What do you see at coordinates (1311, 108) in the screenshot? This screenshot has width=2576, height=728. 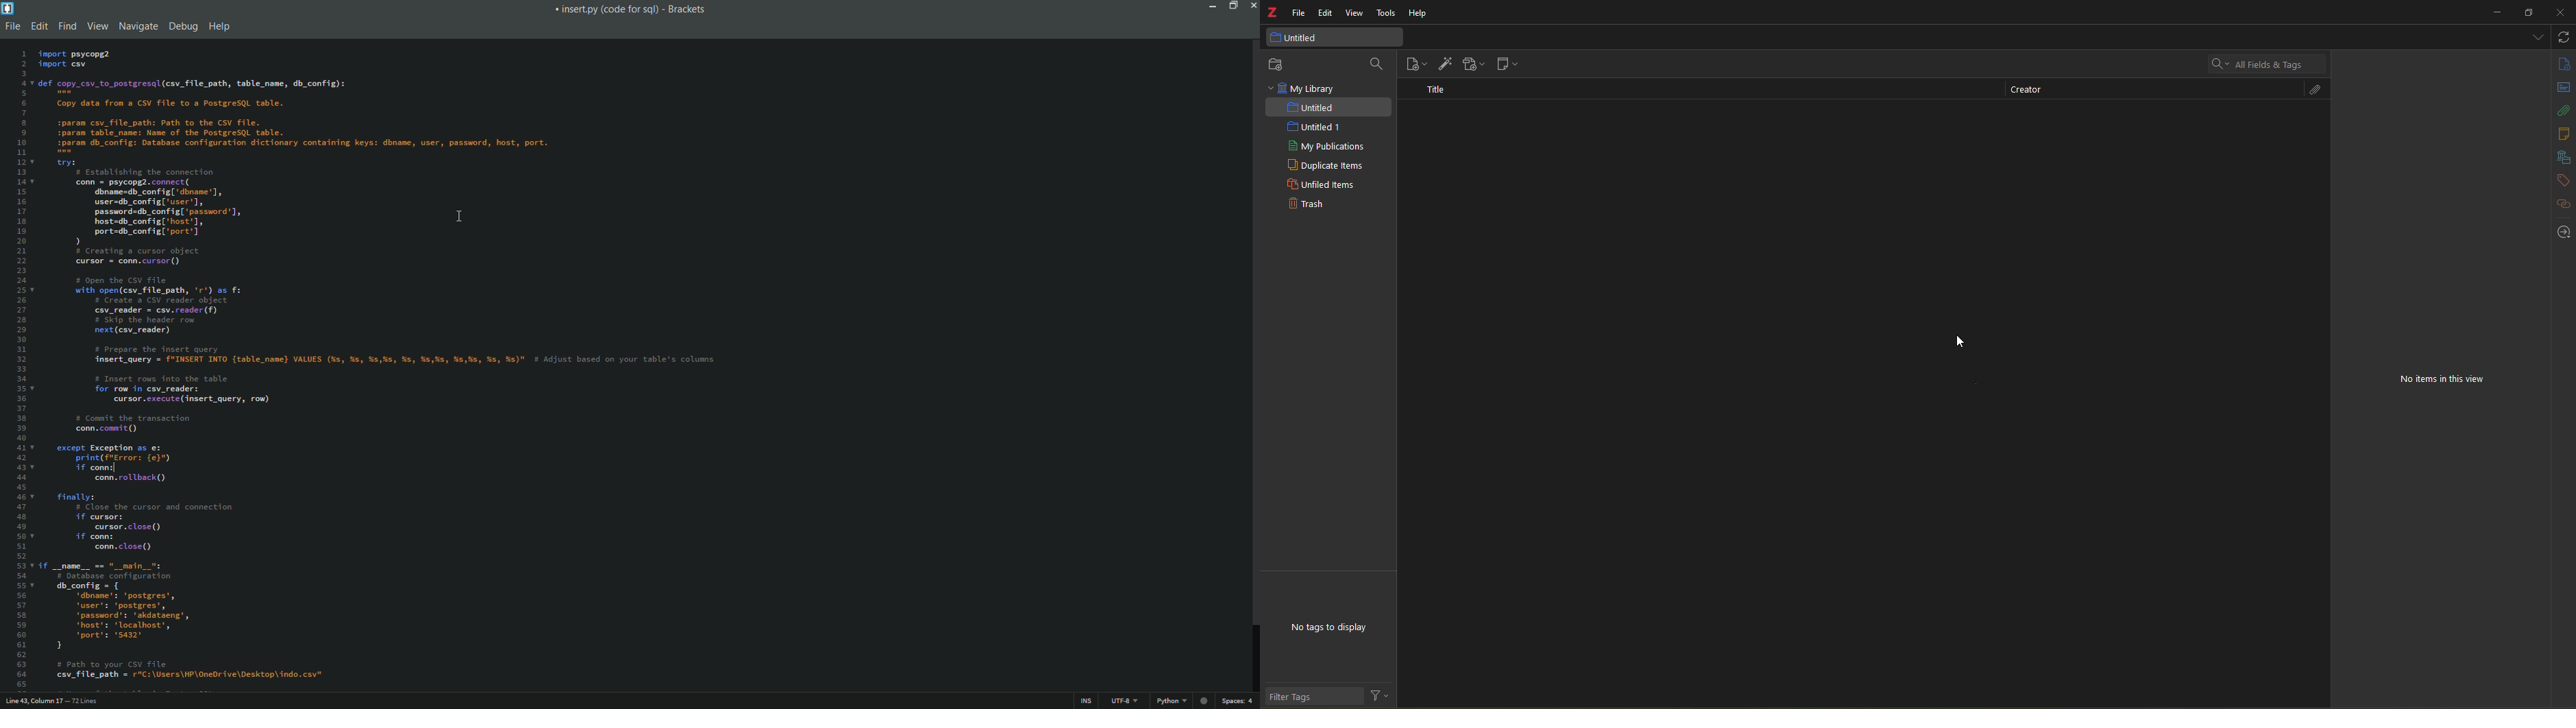 I see `untited` at bounding box center [1311, 108].